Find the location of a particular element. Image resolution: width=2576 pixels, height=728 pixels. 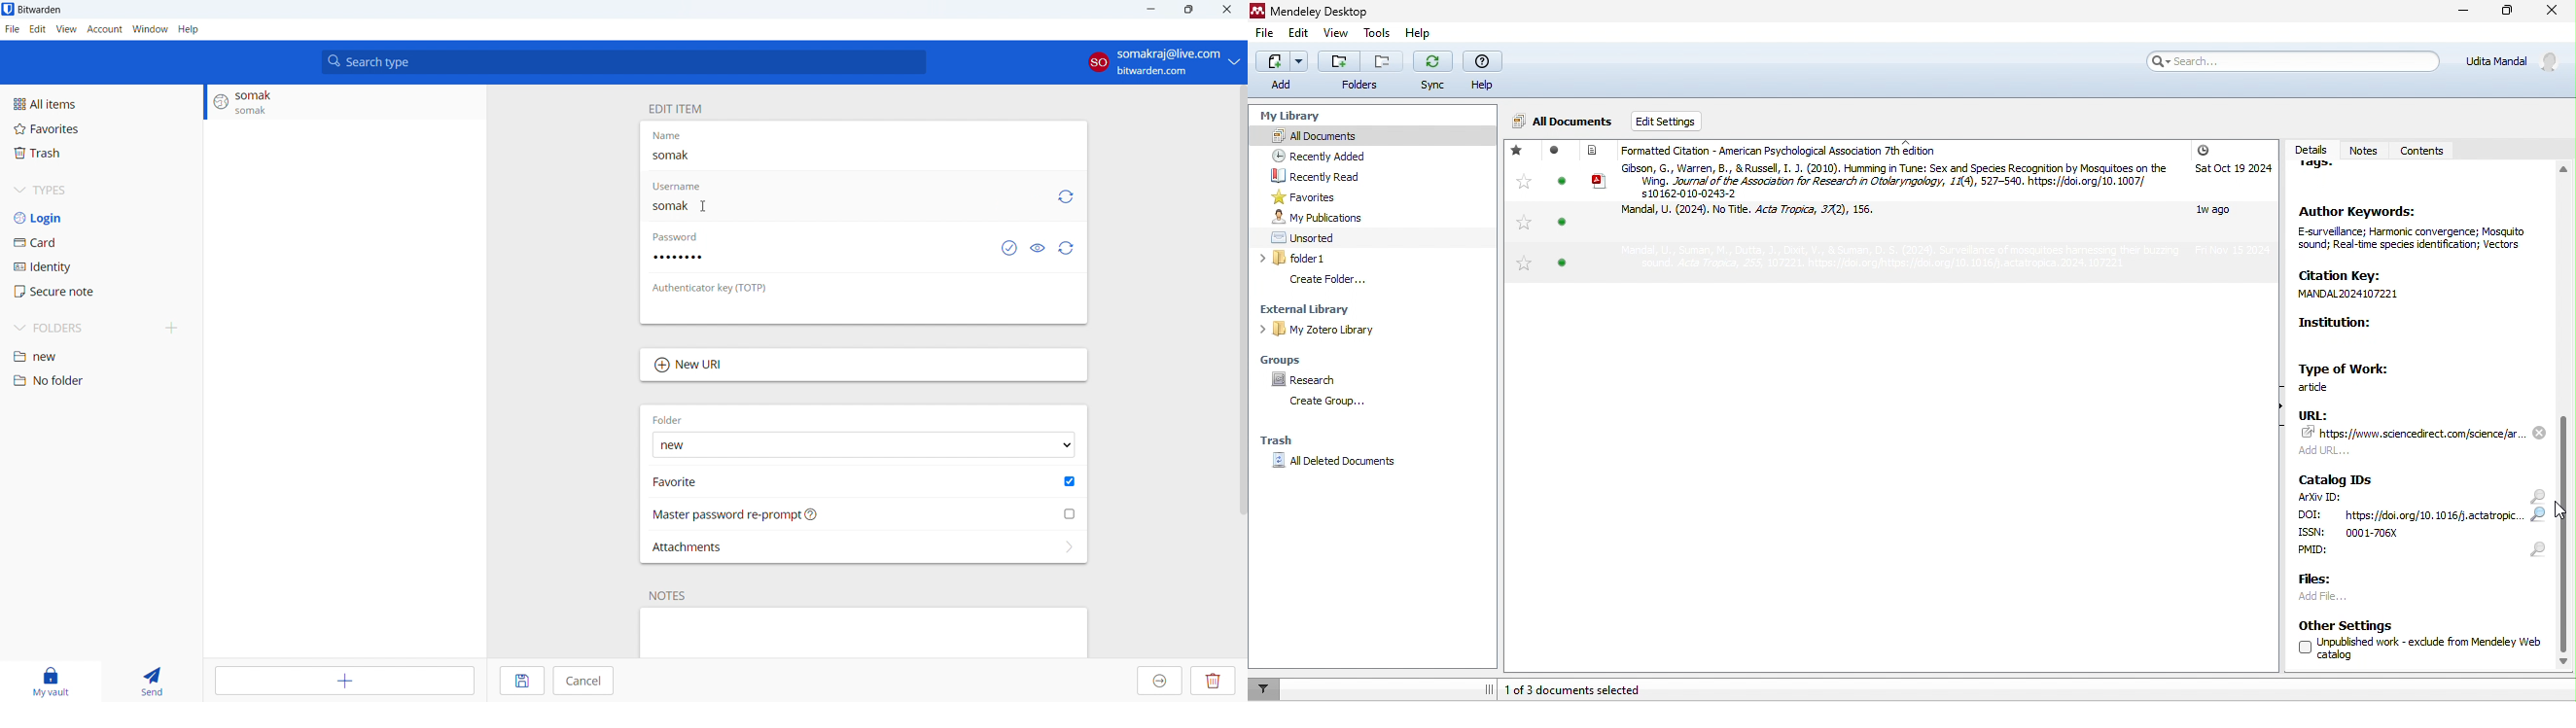

filter is located at coordinates (1265, 688).